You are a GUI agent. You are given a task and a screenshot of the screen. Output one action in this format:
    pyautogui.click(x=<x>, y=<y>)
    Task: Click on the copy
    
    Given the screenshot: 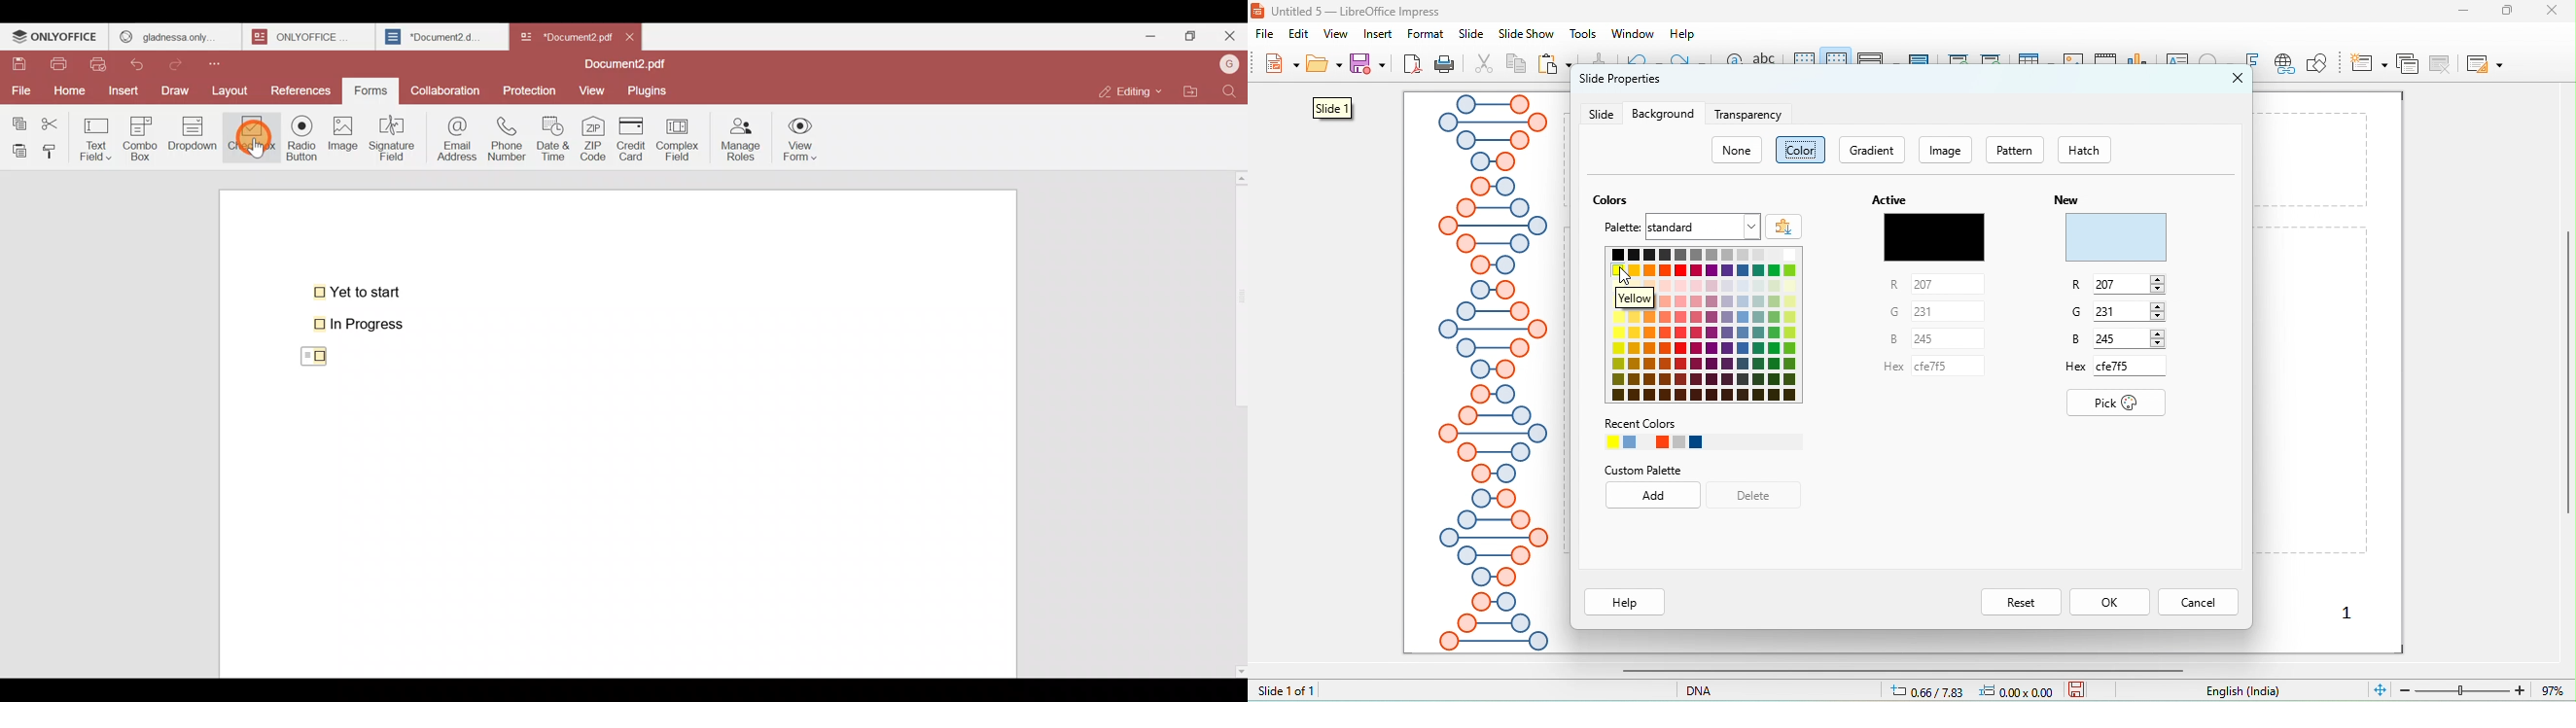 What is the action you would take?
    pyautogui.click(x=1517, y=66)
    